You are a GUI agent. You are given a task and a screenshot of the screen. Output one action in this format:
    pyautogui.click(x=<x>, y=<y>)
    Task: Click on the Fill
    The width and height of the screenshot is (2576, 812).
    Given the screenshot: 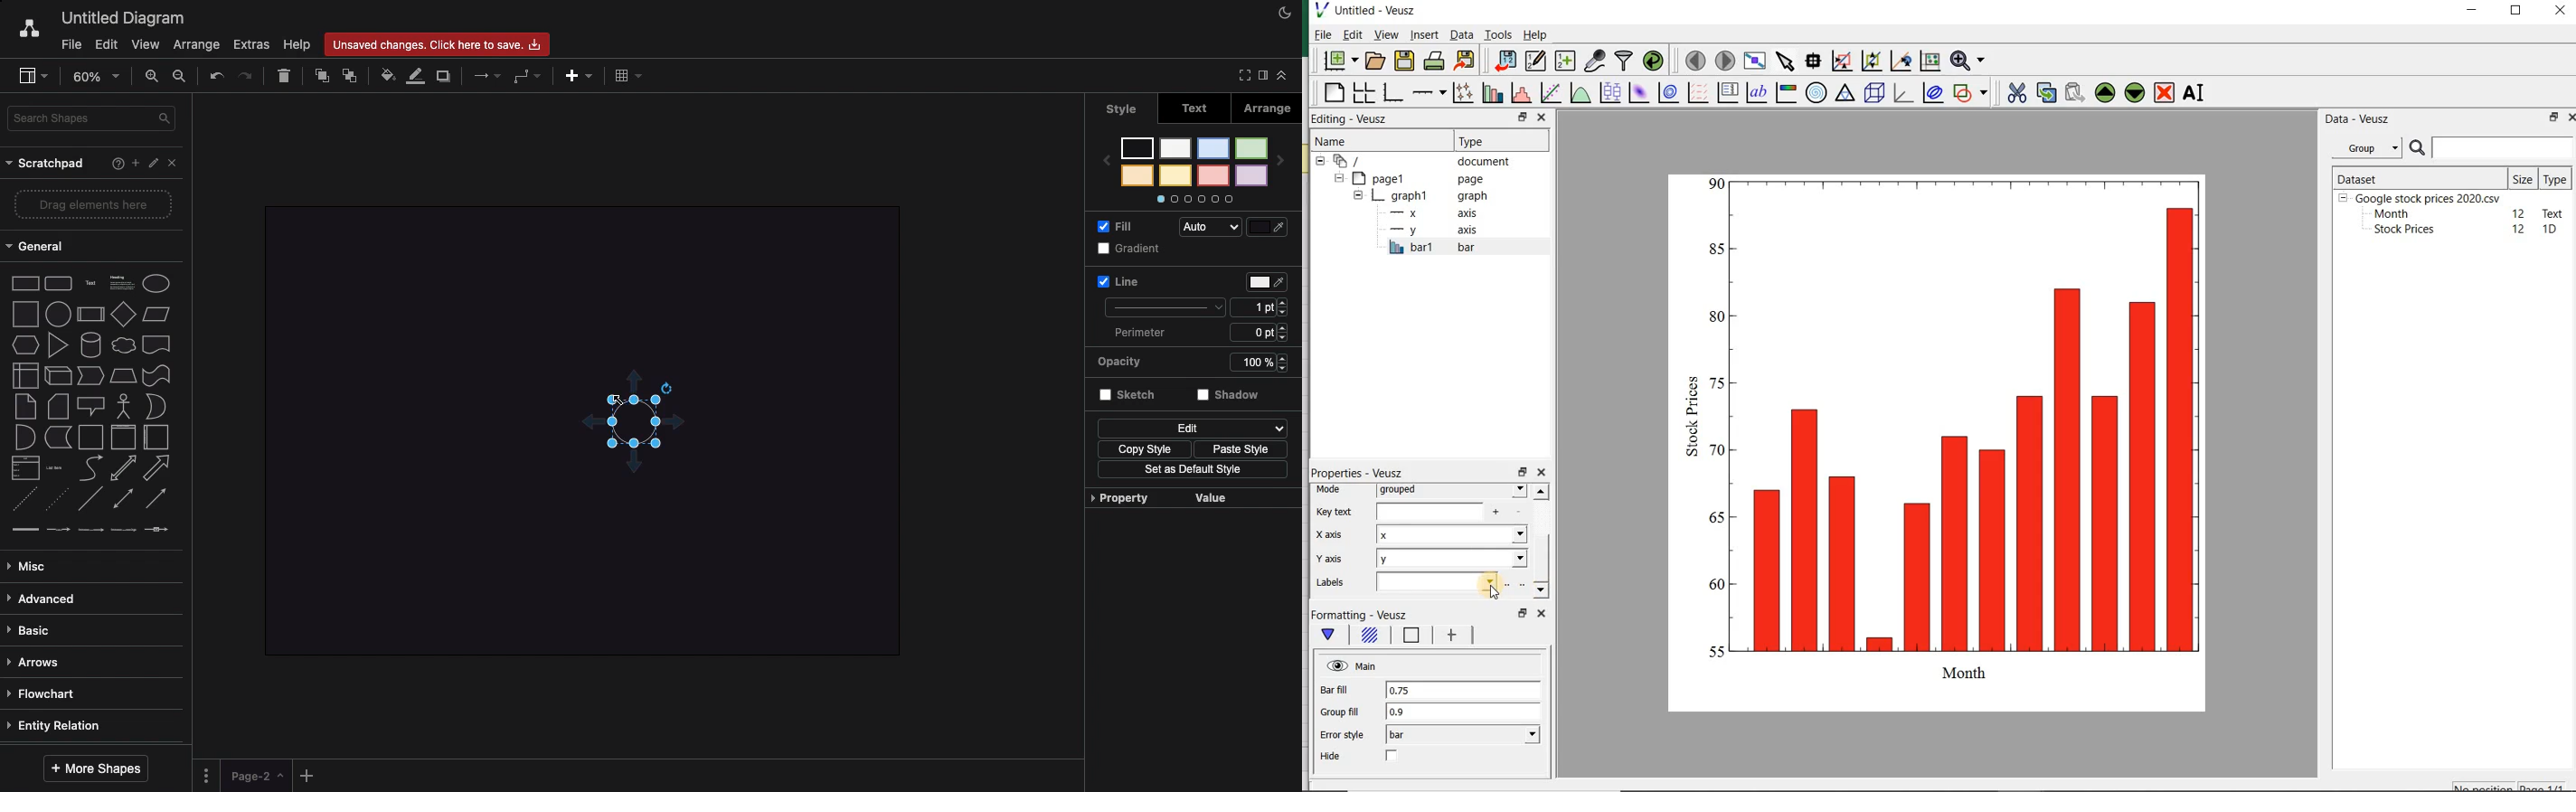 What is the action you would take?
    pyautogui.click(x=1118, y=225)
    